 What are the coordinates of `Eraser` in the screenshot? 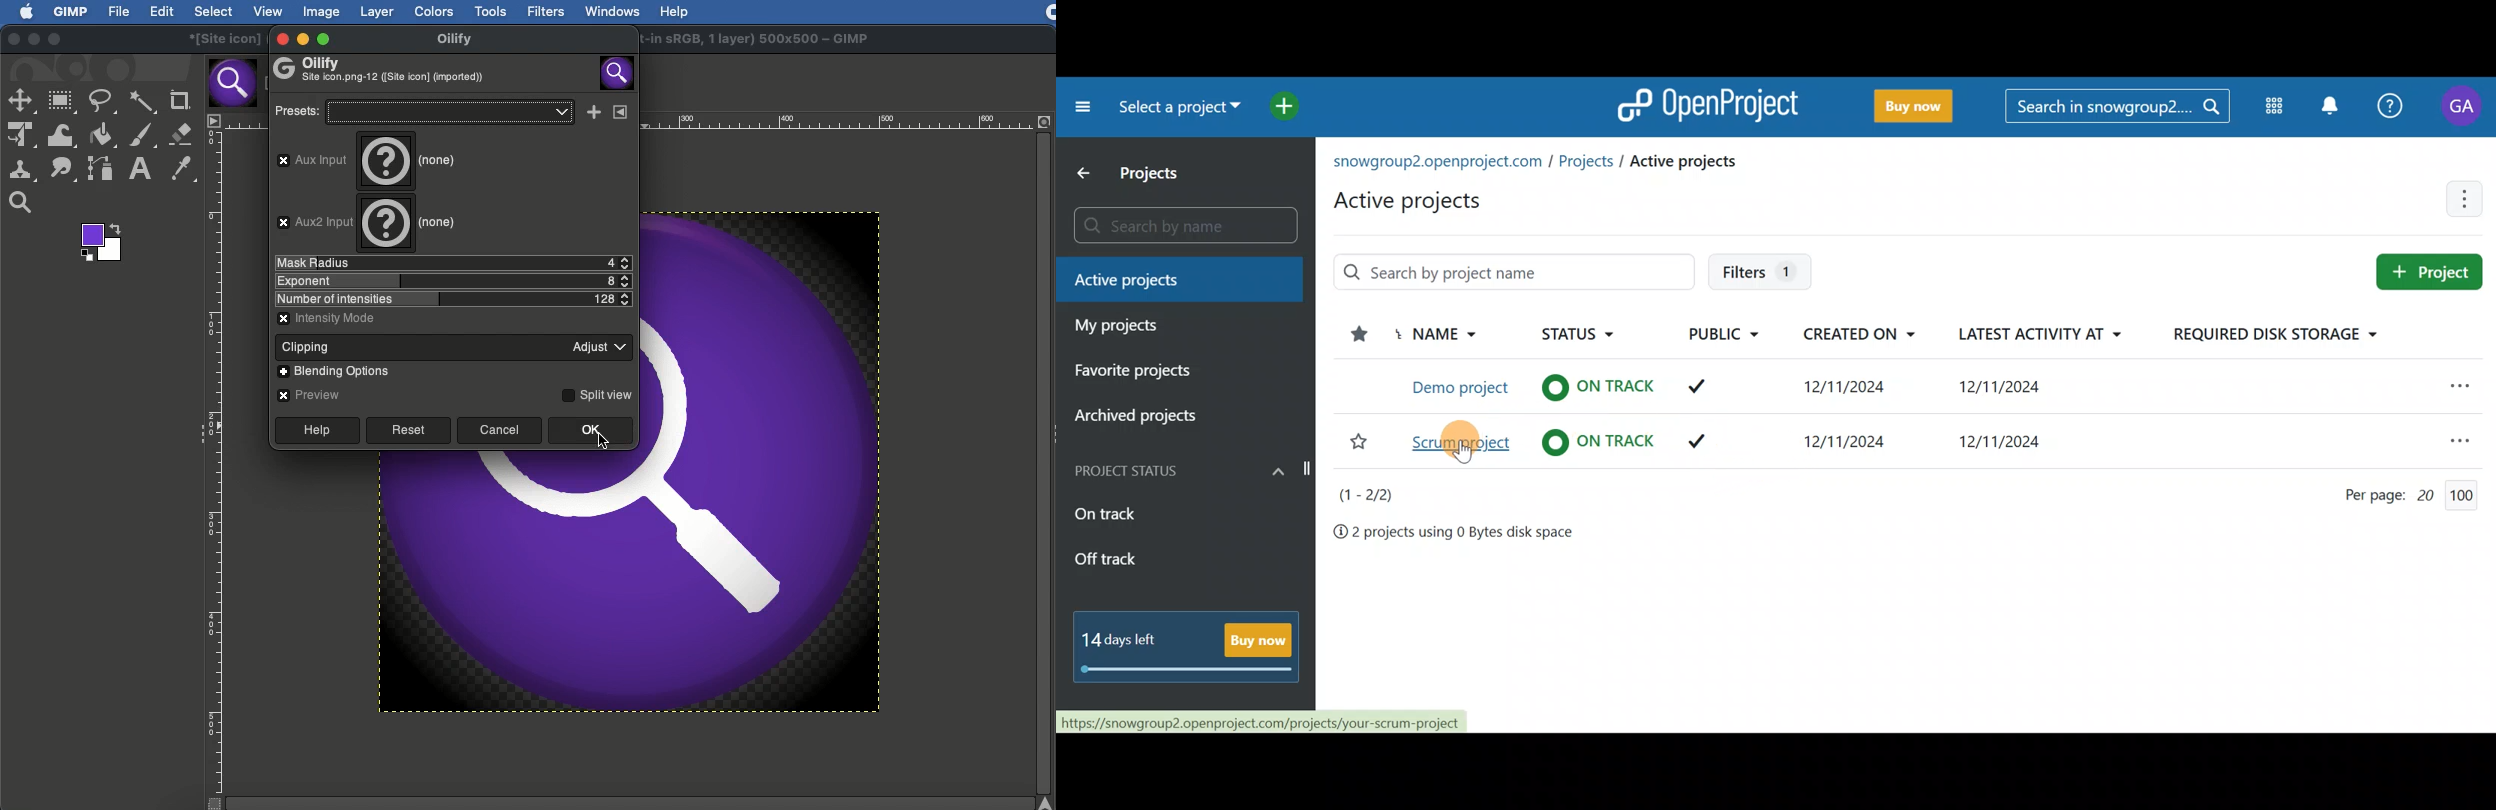 It's located at (180, 133).